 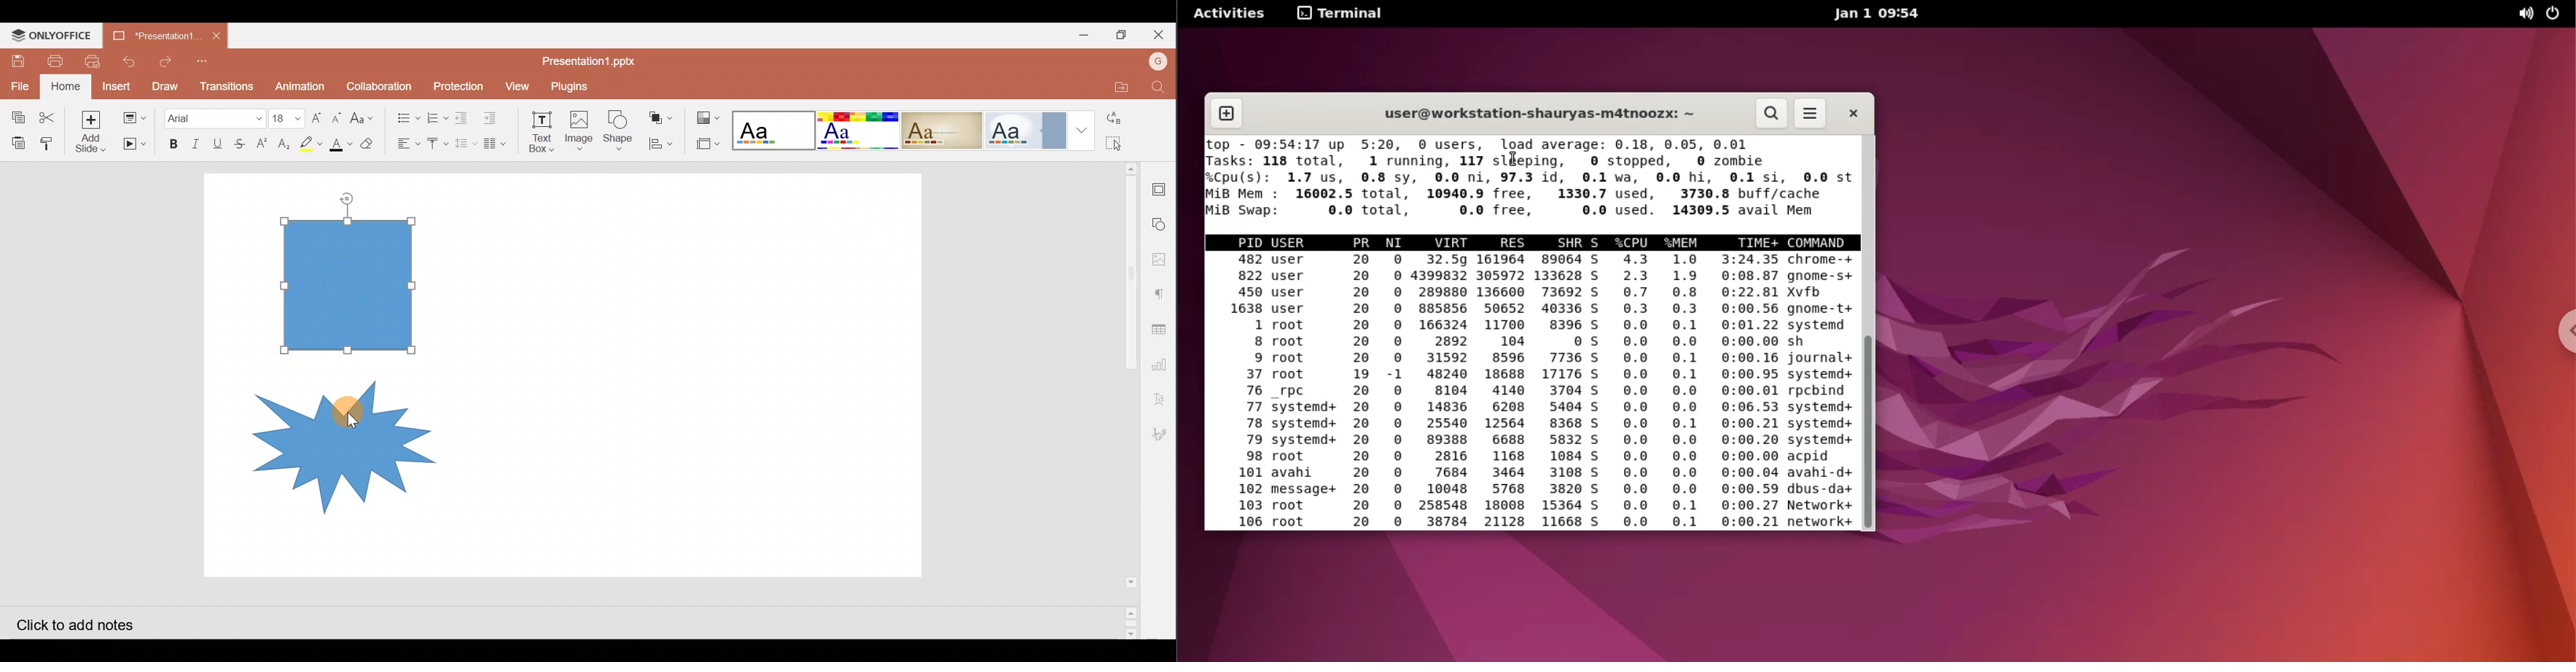 What do you see at coordinates (18, 142) in the screenshot?
I see `Paste` at bounding box center [18, 142].